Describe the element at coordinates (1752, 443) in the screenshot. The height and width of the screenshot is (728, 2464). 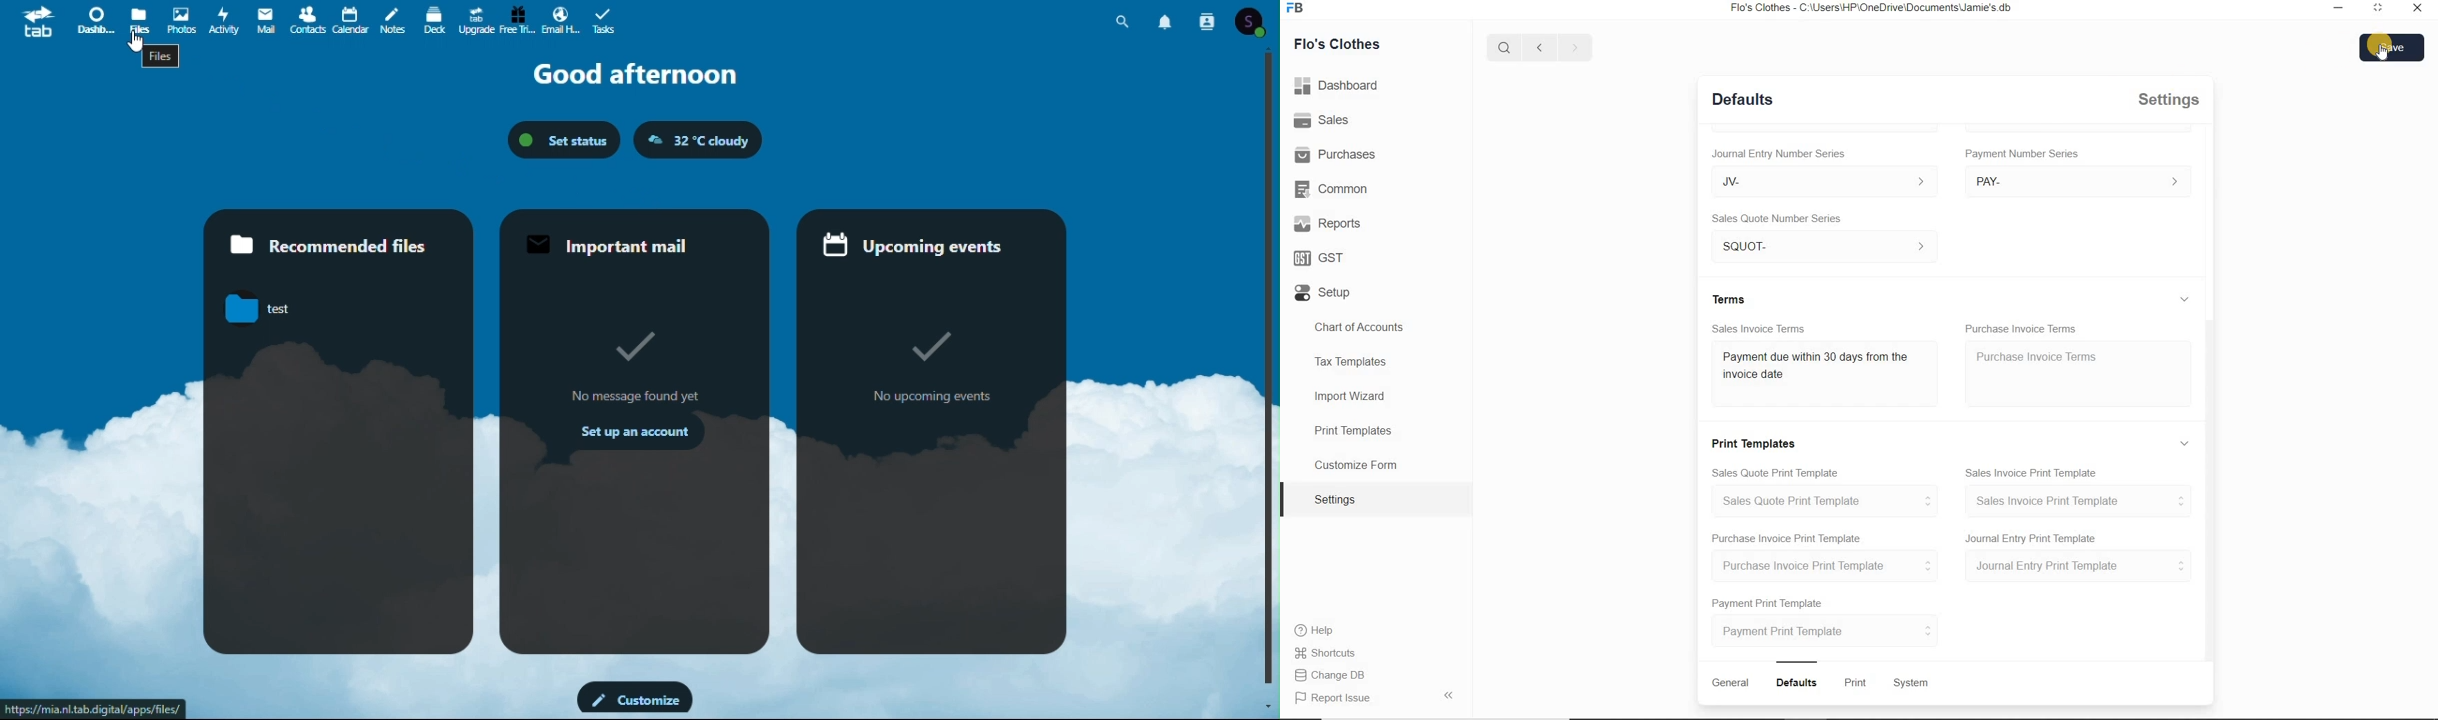
I see `Print Templates` at that location.